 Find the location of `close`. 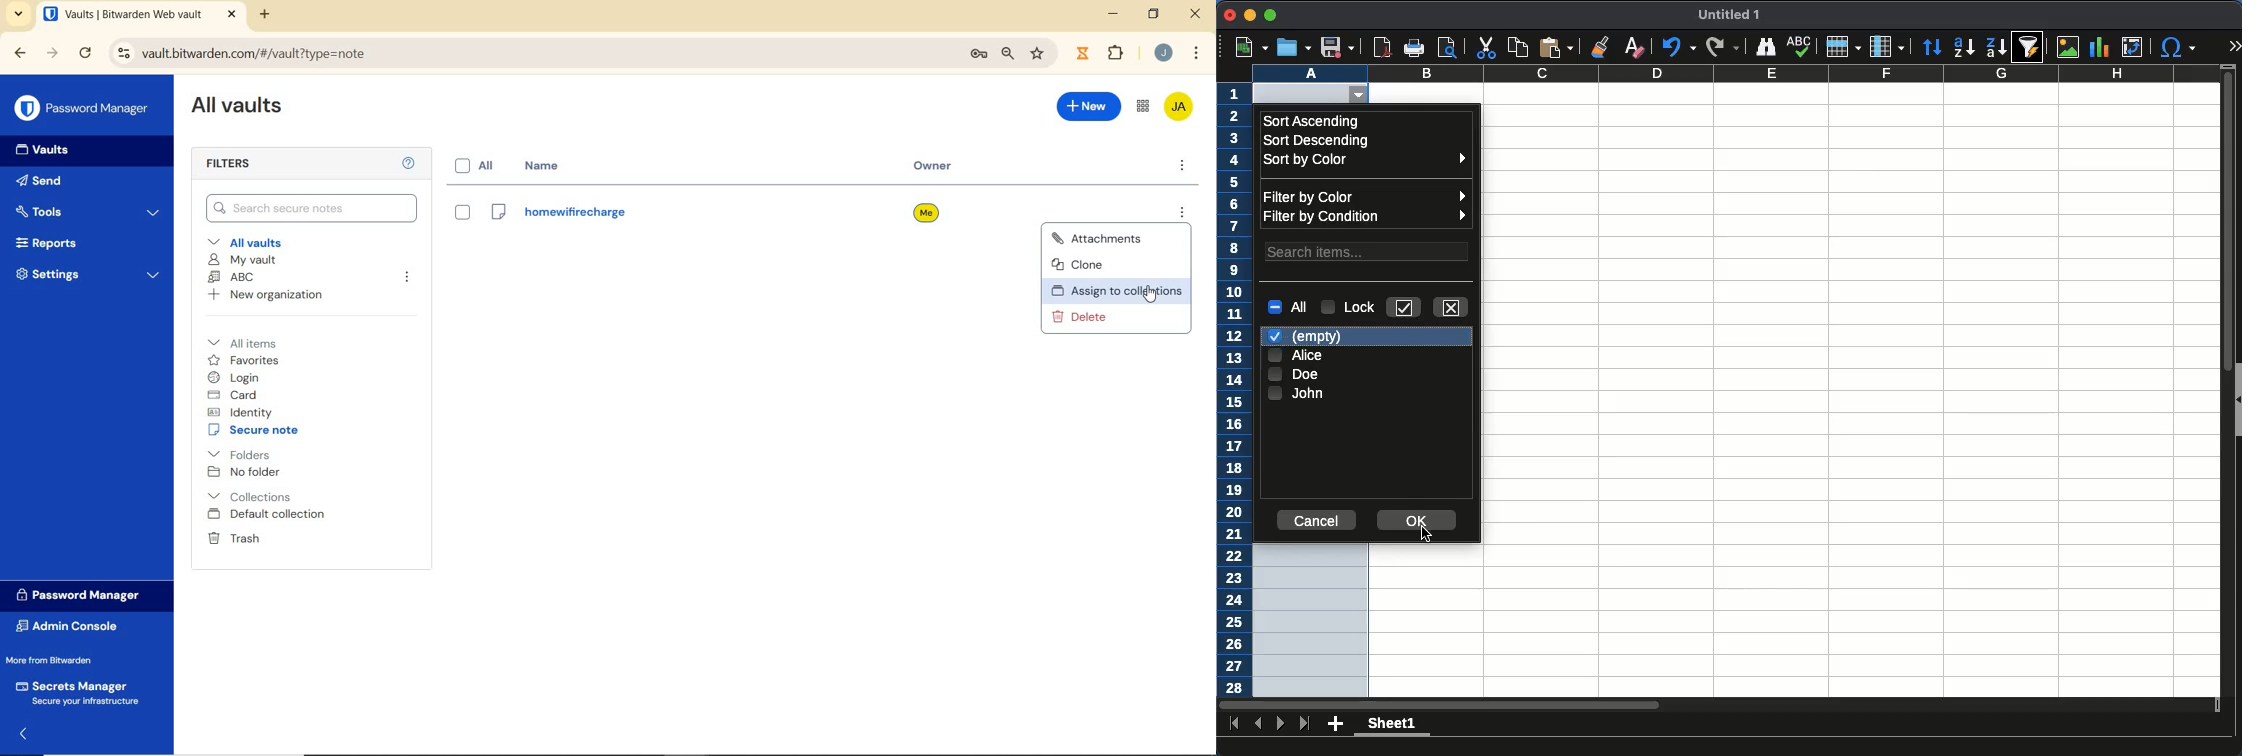

close is located at coordinates (1453, 308).